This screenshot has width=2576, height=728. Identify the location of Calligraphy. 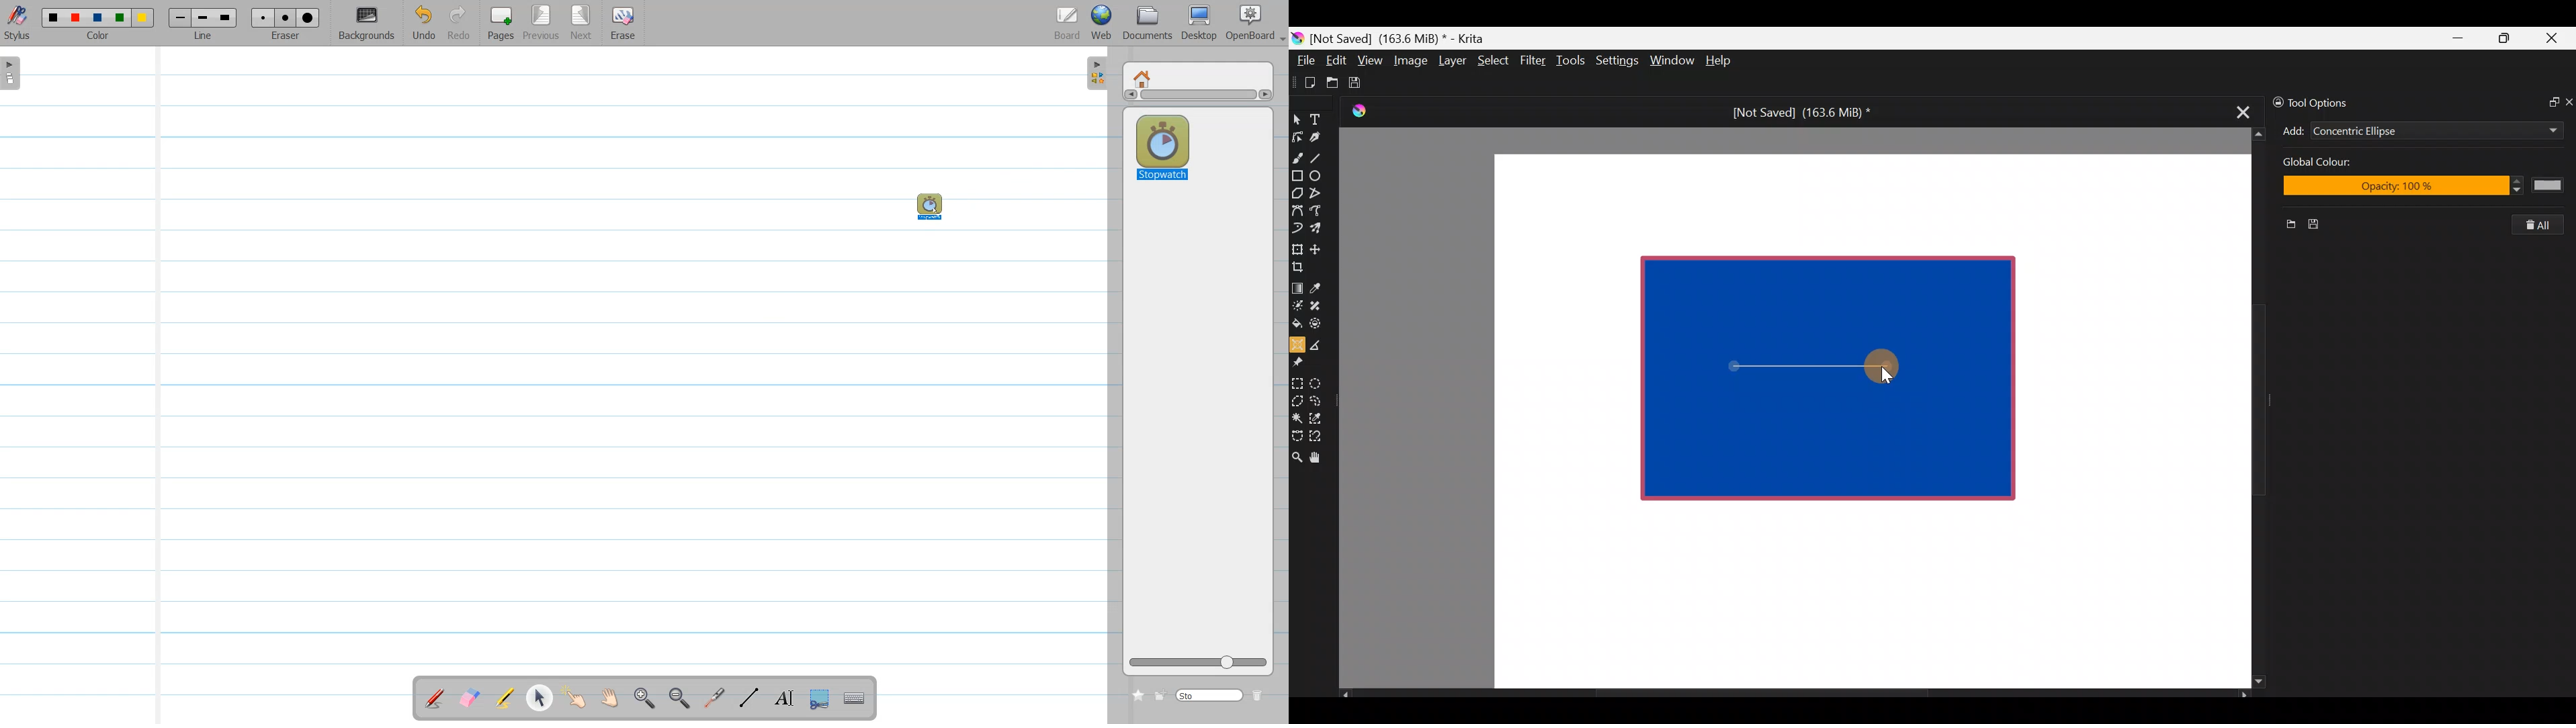
(1325, 139).